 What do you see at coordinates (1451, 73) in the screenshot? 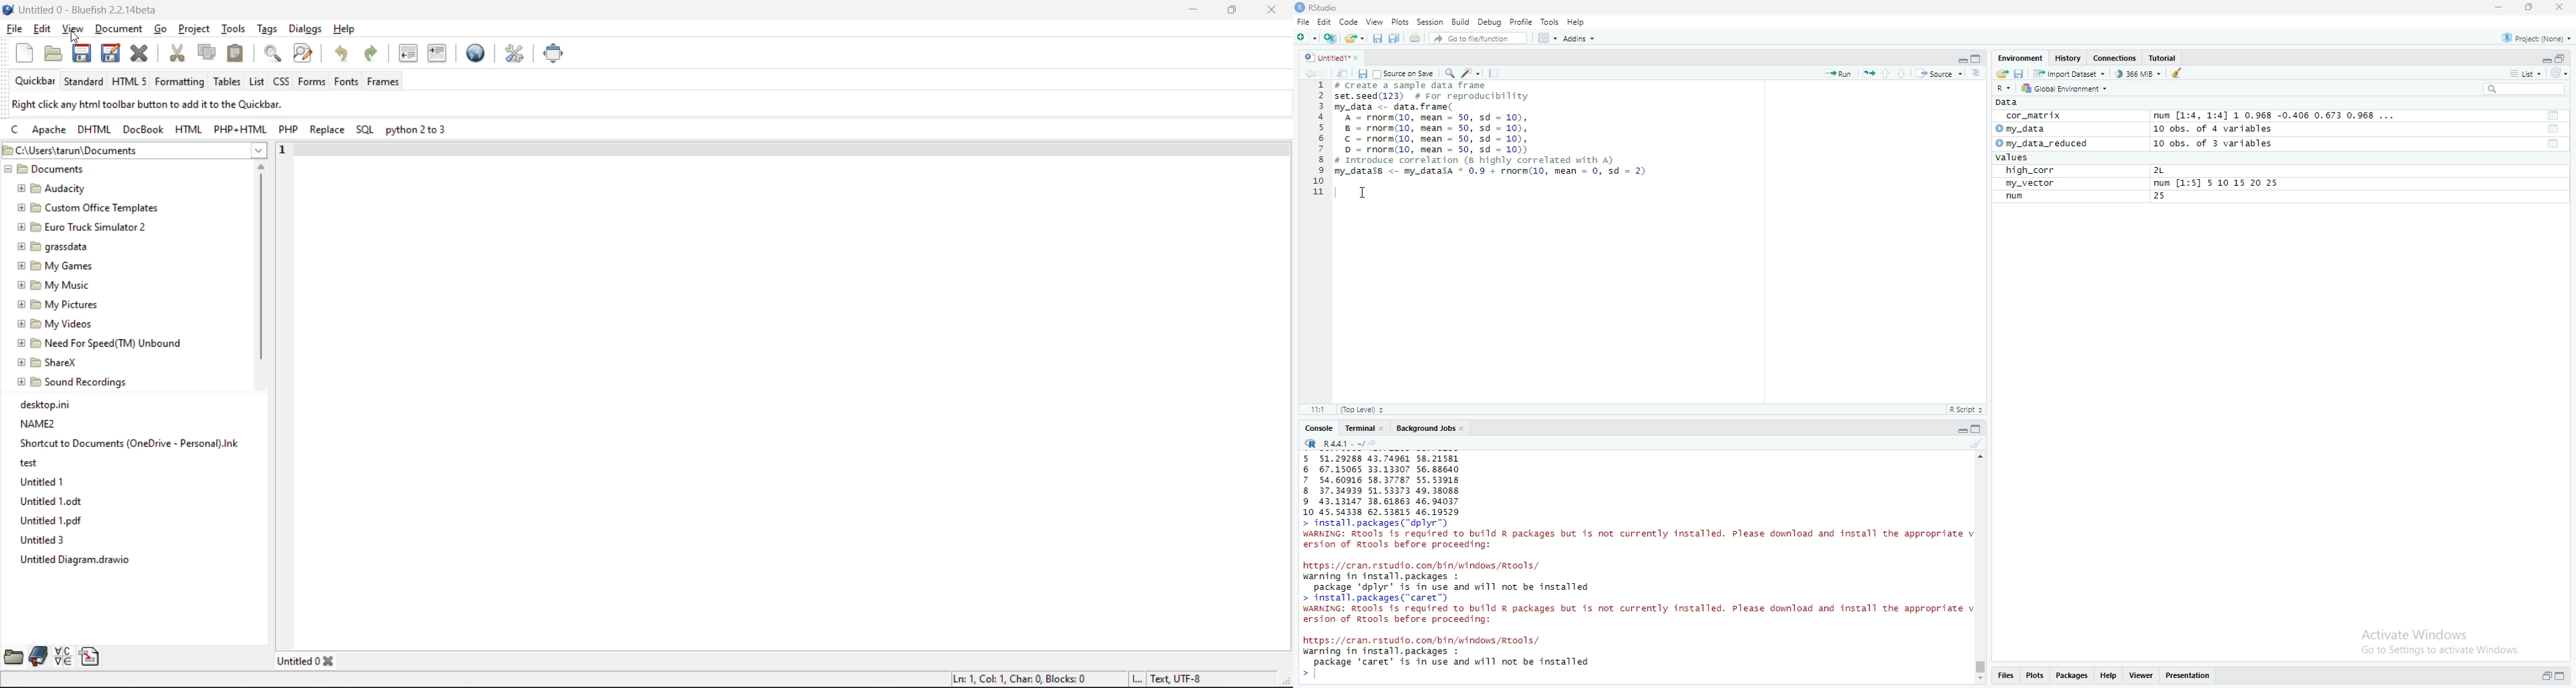
I see `search` at bounding box center [1451, 73].